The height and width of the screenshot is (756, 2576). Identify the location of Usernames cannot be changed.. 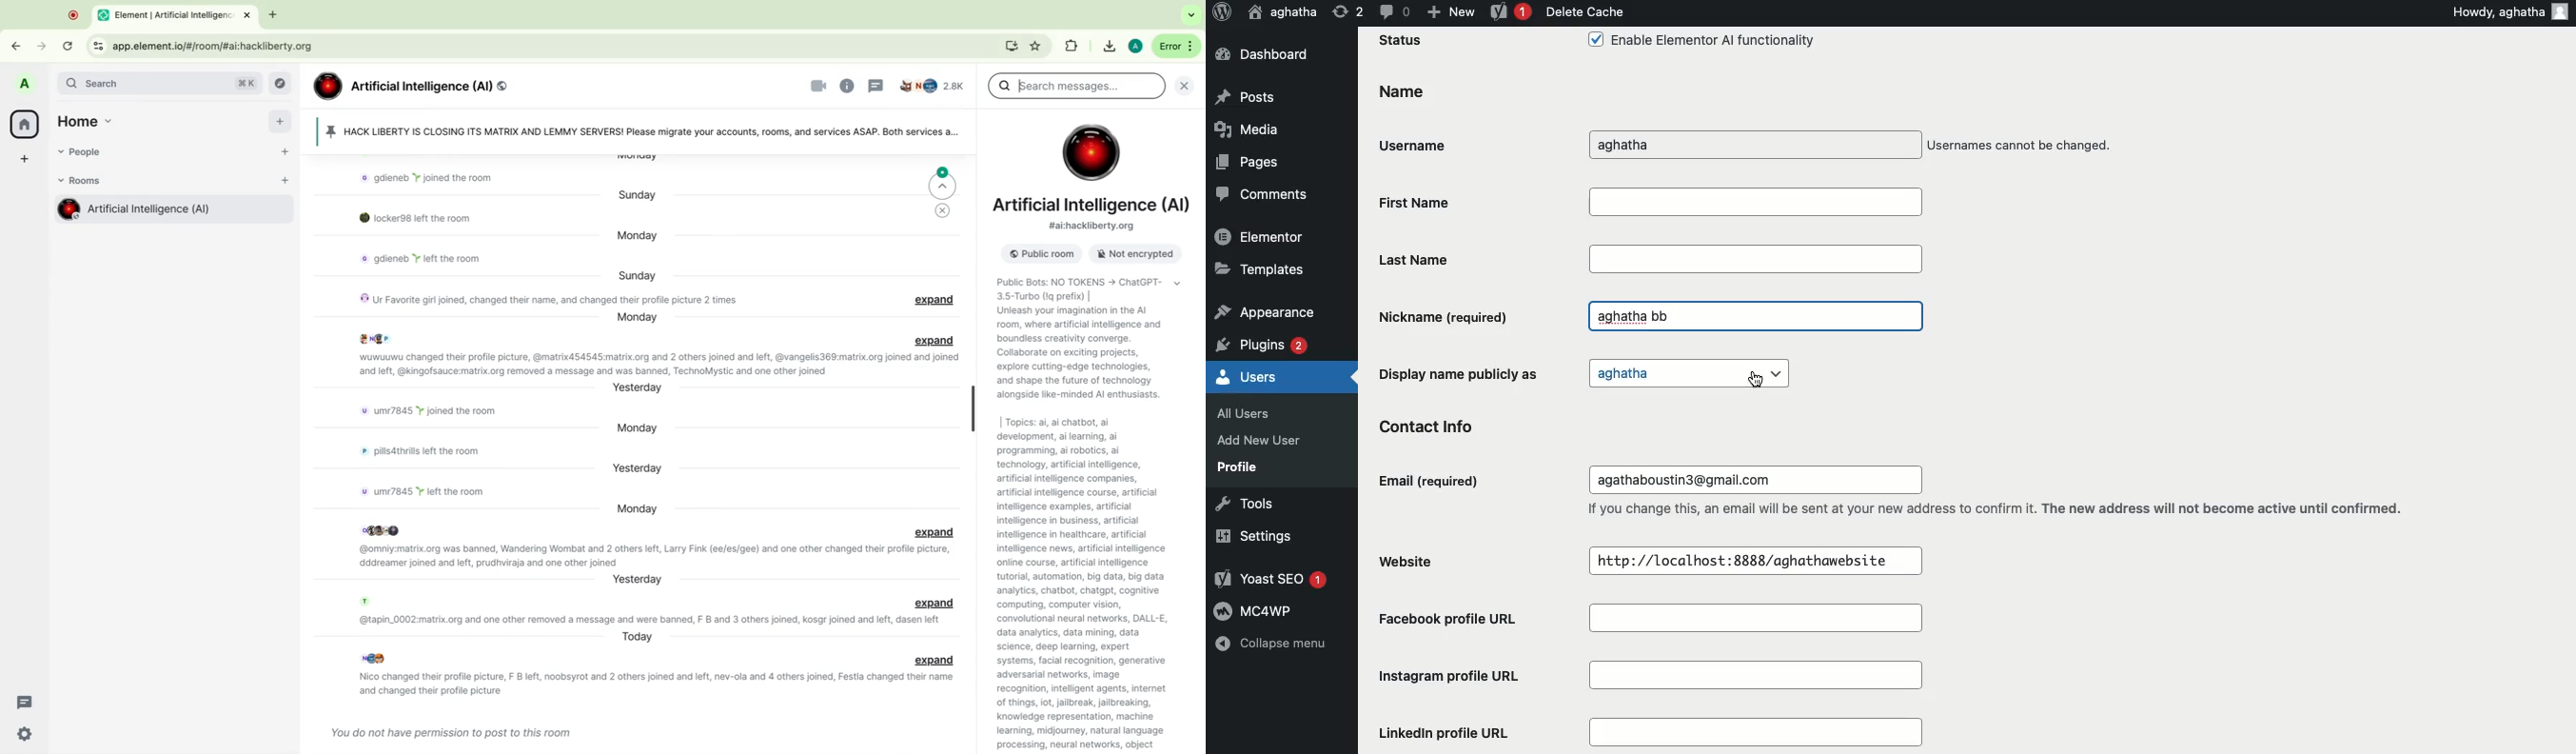
(2021, 147).